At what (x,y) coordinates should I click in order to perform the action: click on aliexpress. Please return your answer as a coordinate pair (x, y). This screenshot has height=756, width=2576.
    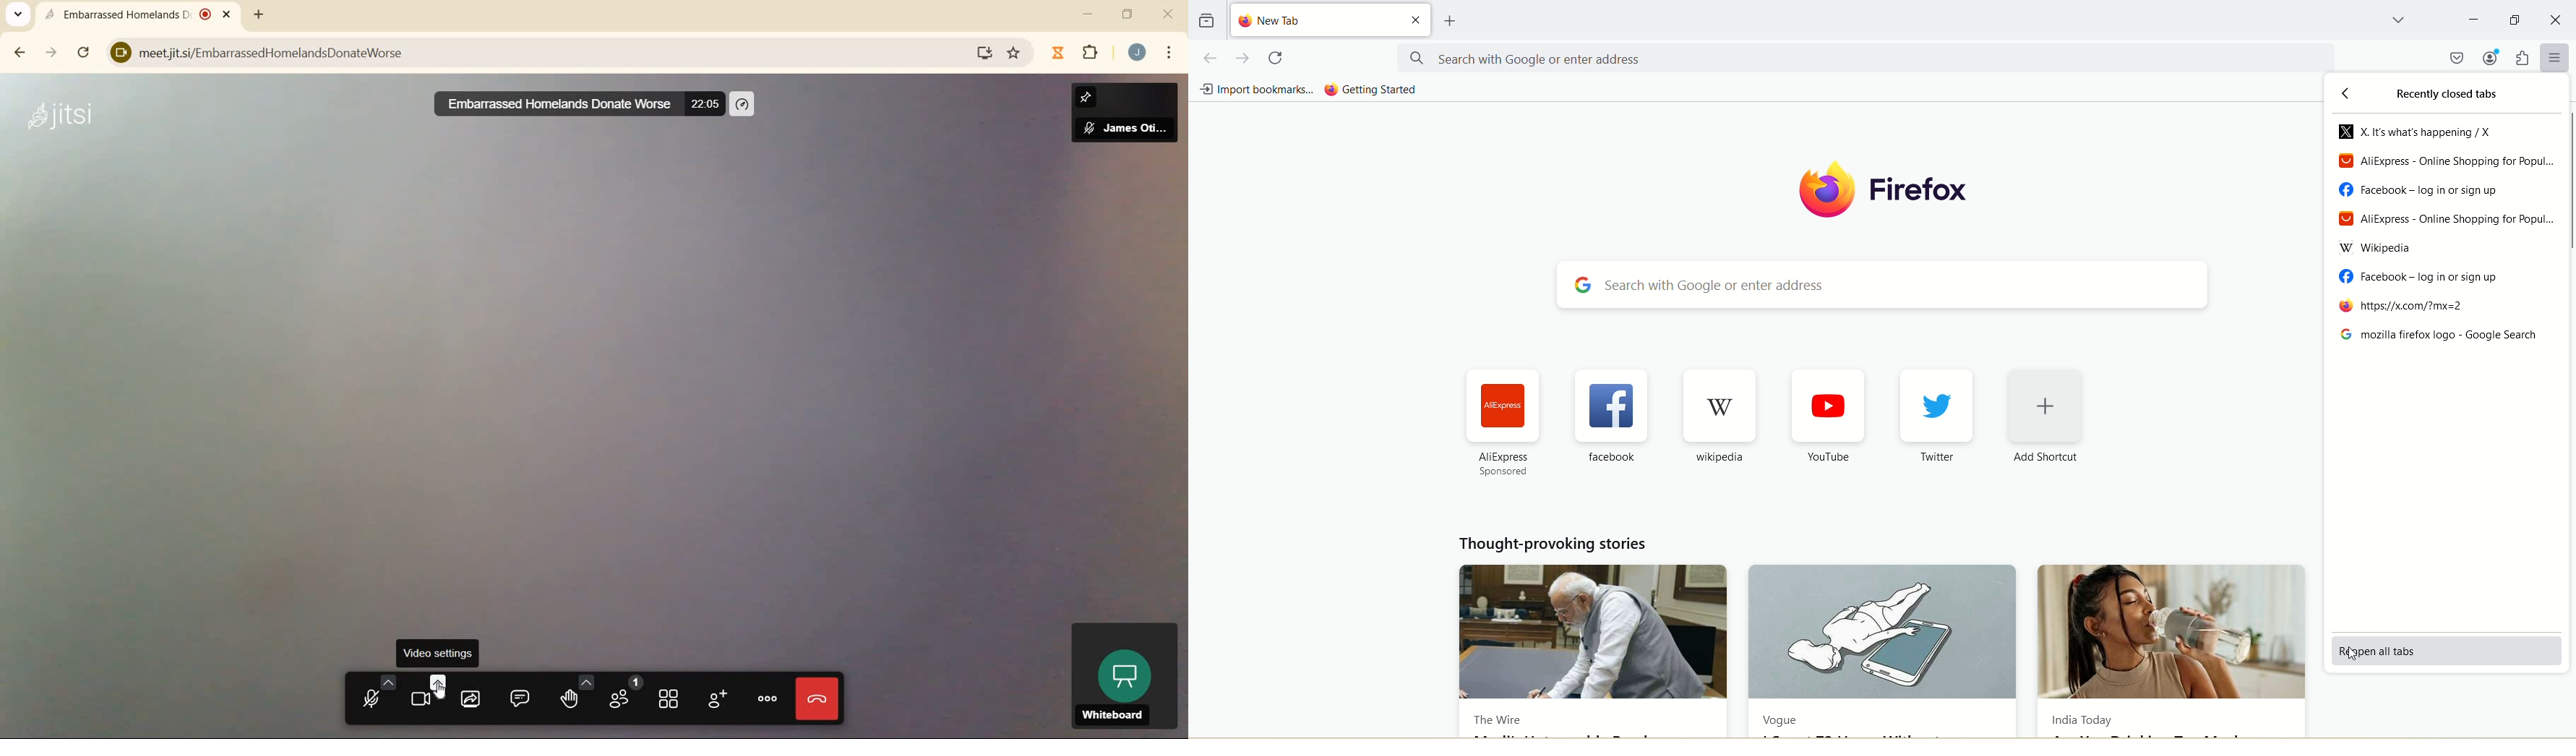
    Looking at the image, I should click on (1504, 409).